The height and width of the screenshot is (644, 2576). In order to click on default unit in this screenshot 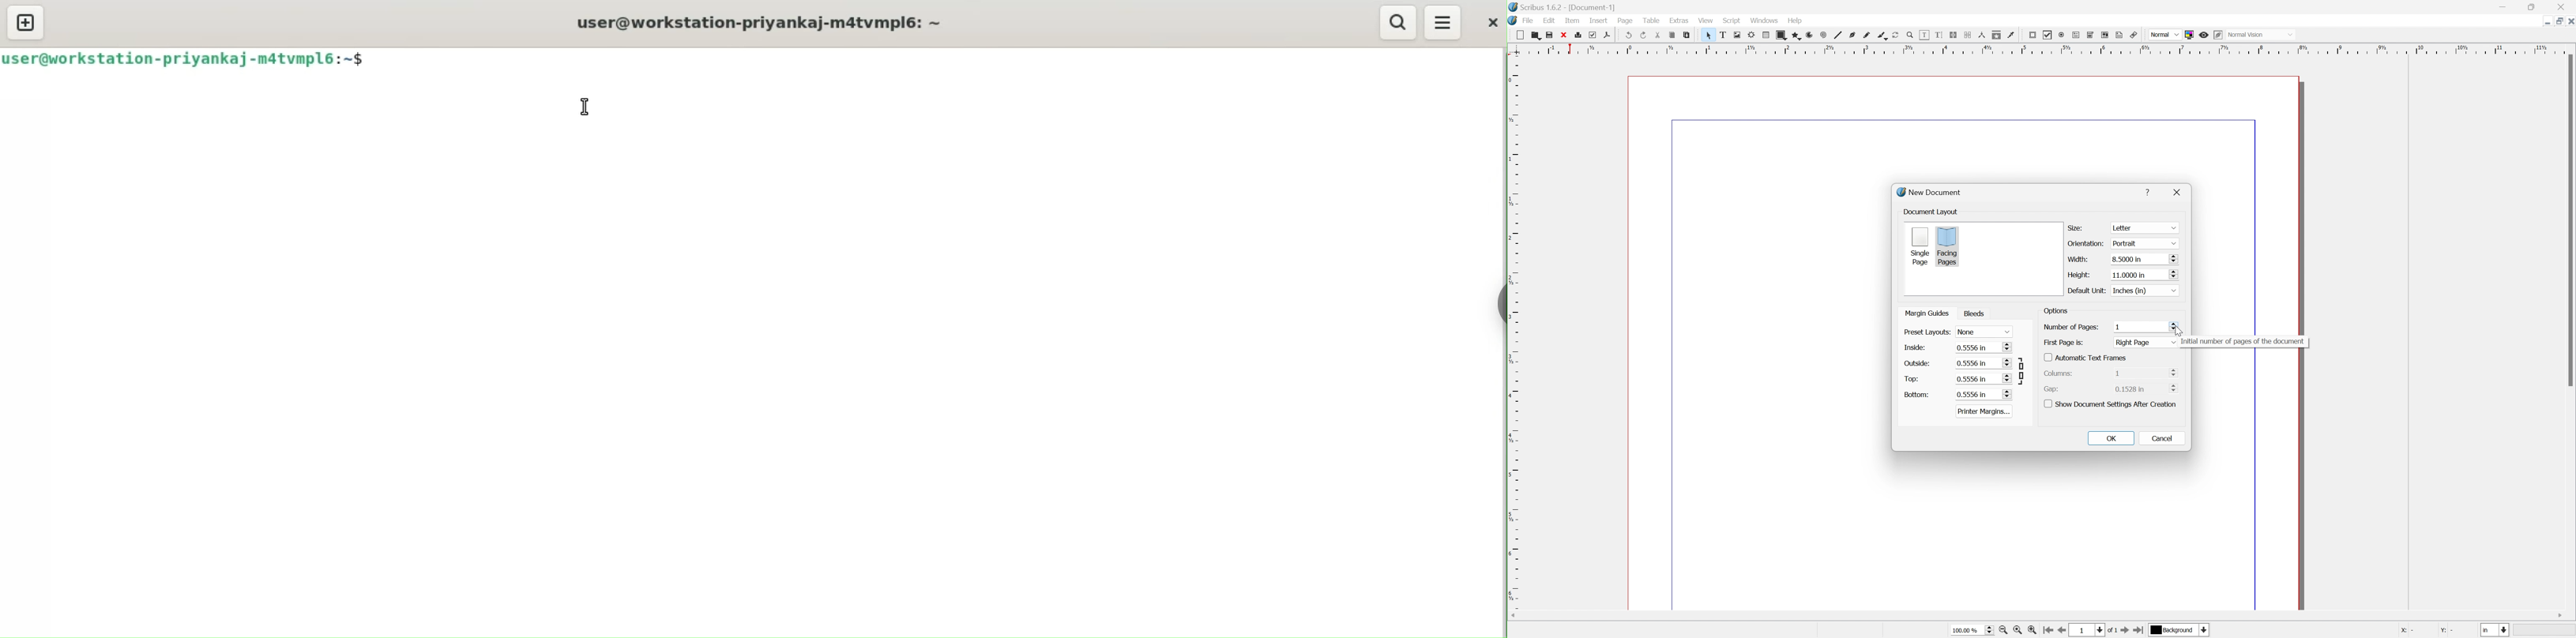, I will do `click(2085, 290)`.